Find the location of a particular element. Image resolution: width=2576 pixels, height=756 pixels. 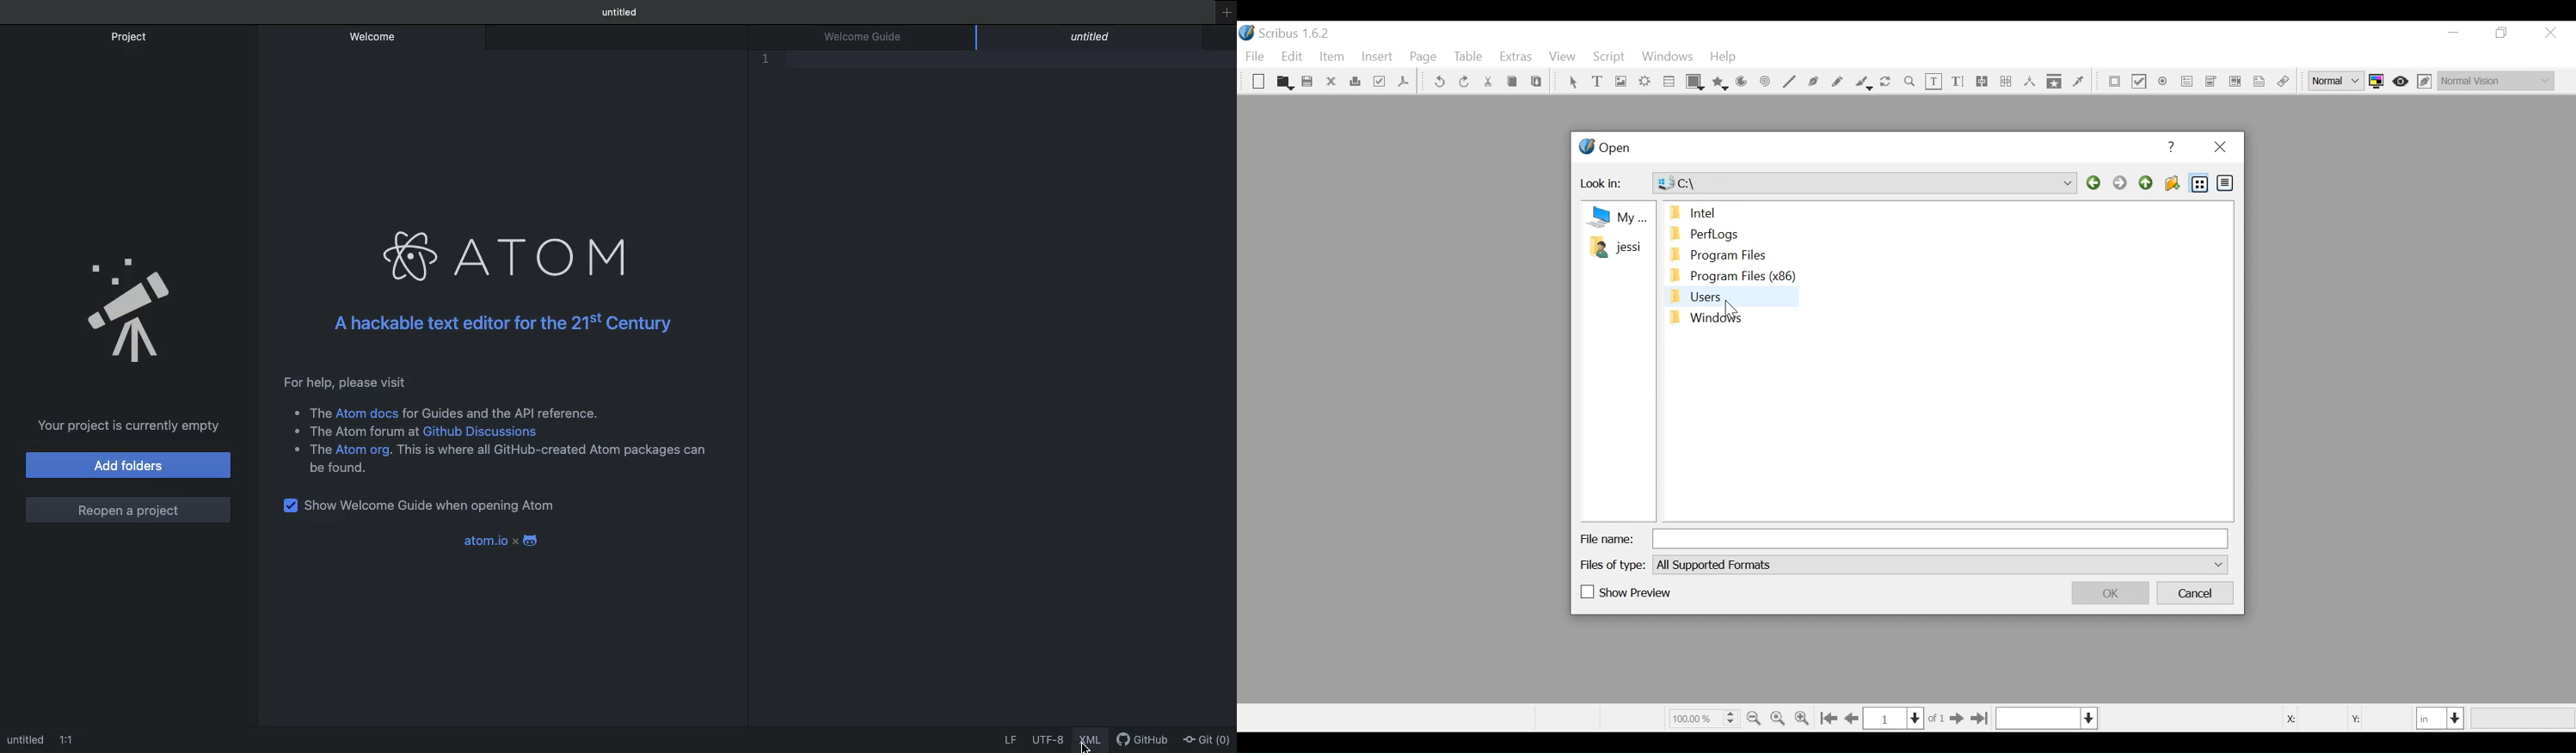

Unlink Text frame is located at coordinates (2006, 82).